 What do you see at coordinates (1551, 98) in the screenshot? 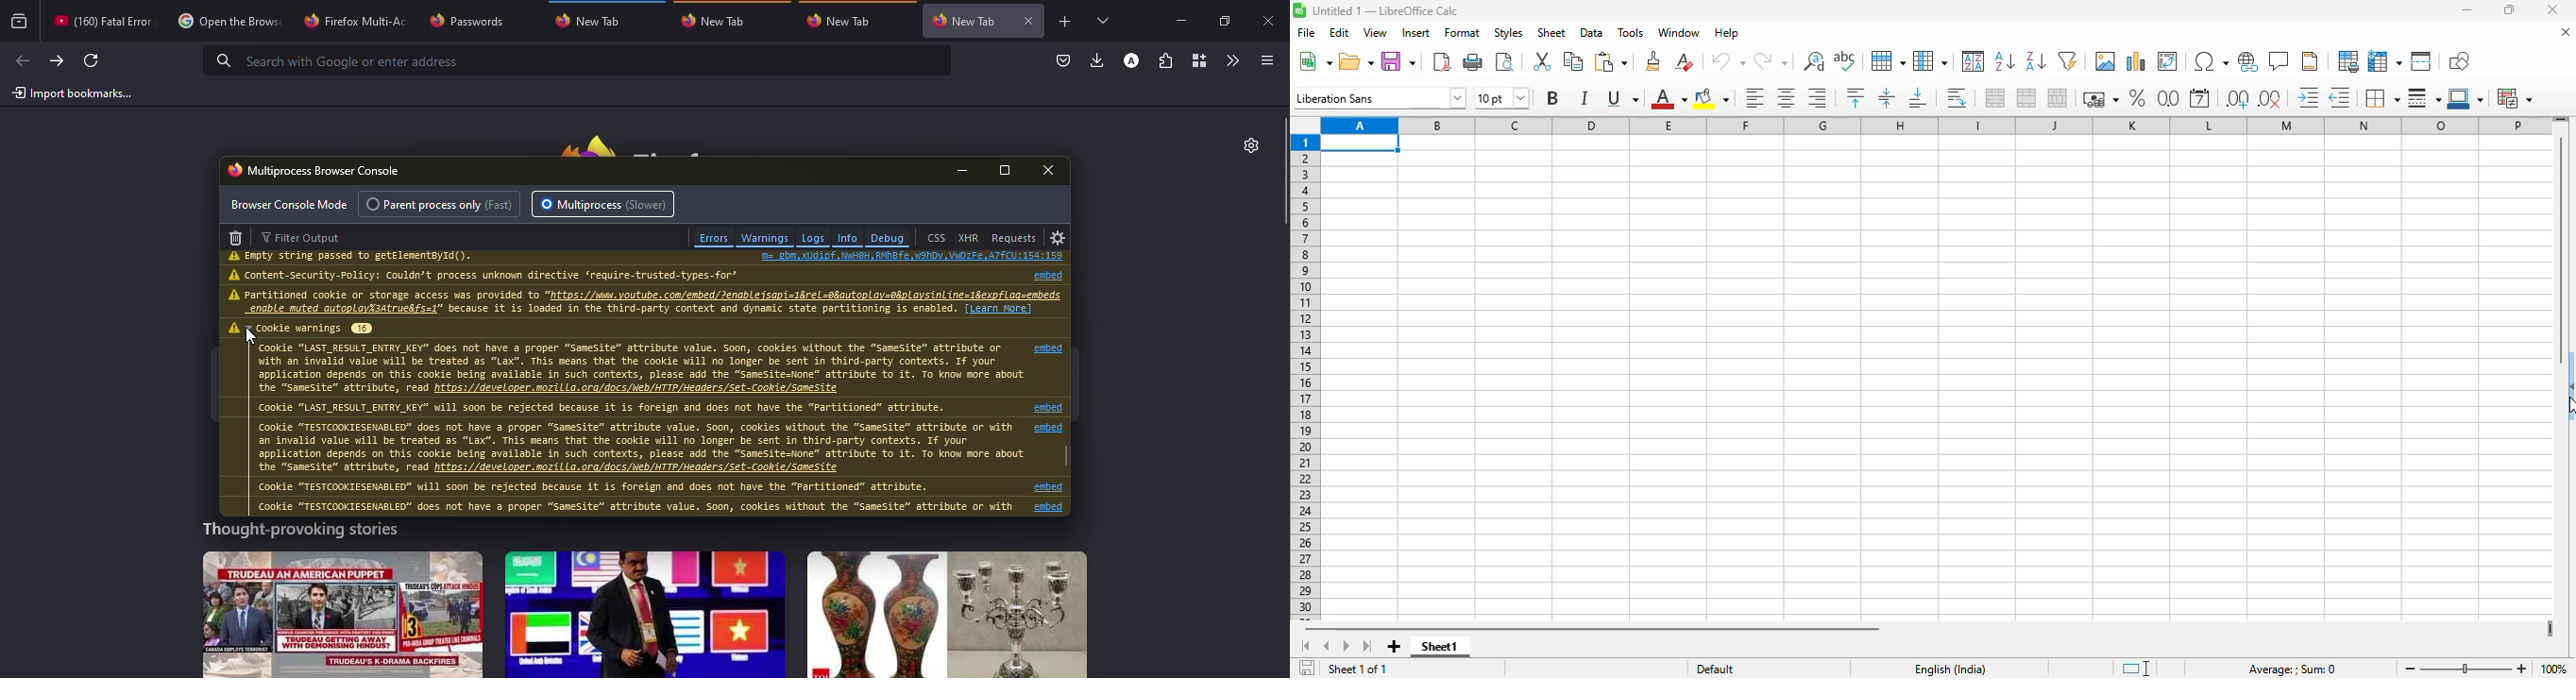
I see `bold` at bounding box center [1551, 98].